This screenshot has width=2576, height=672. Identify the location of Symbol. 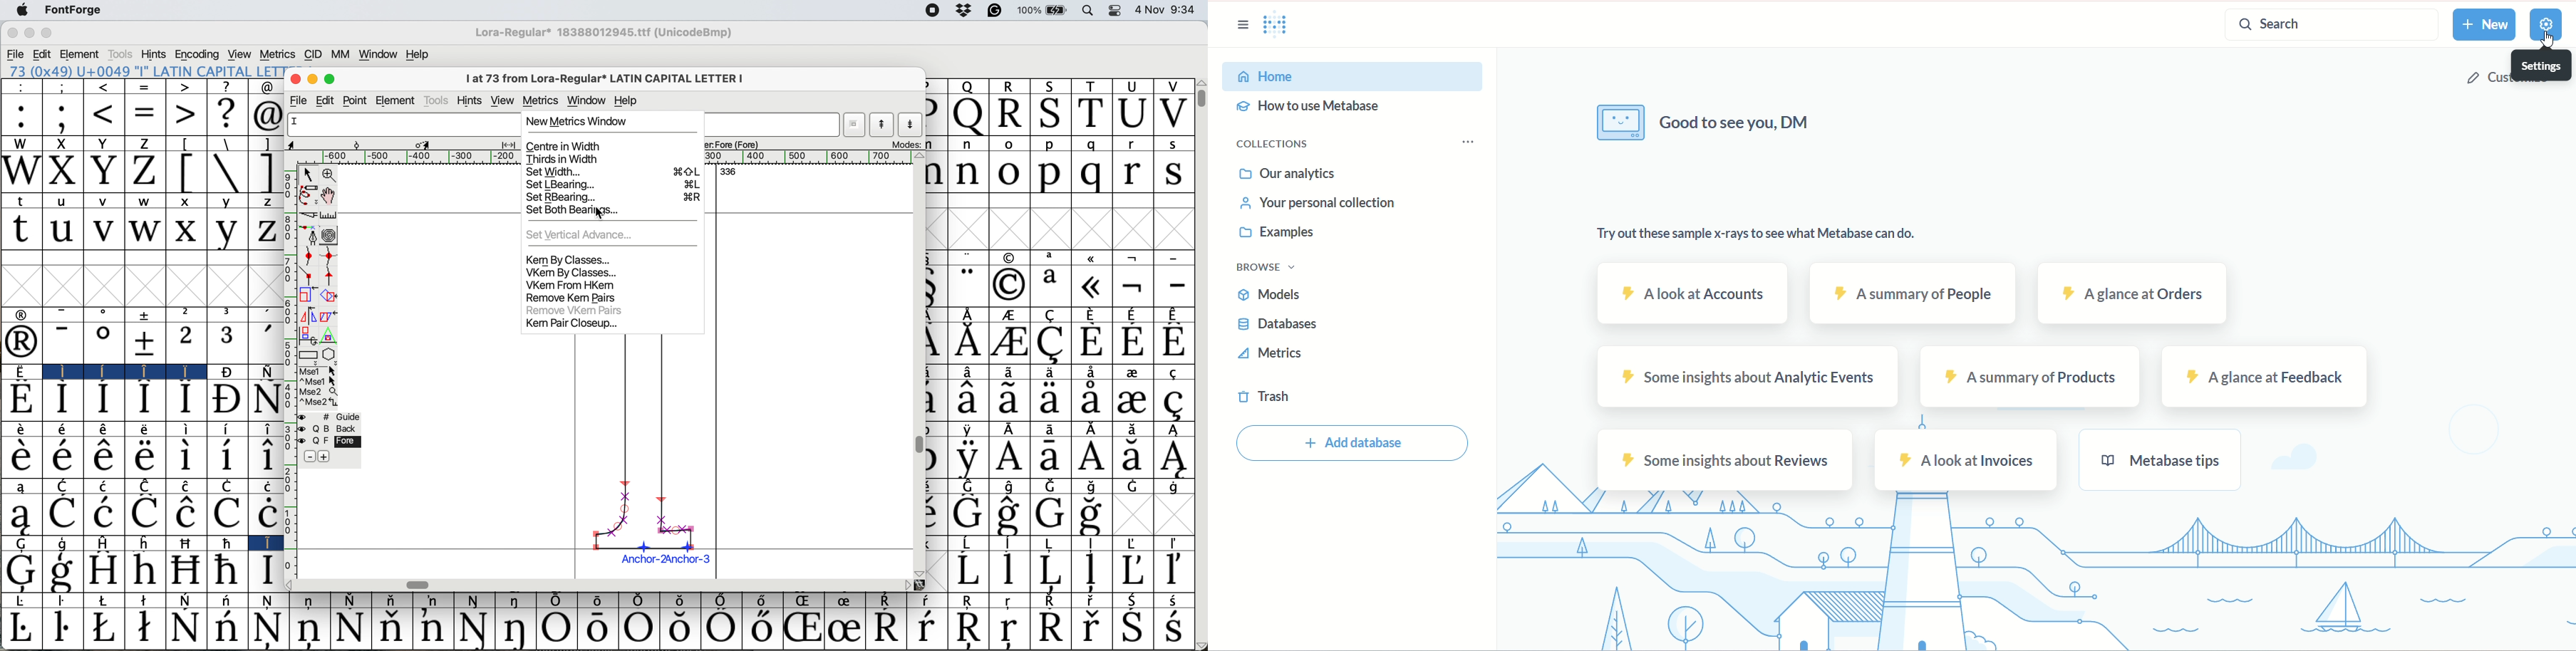
(103, 344).